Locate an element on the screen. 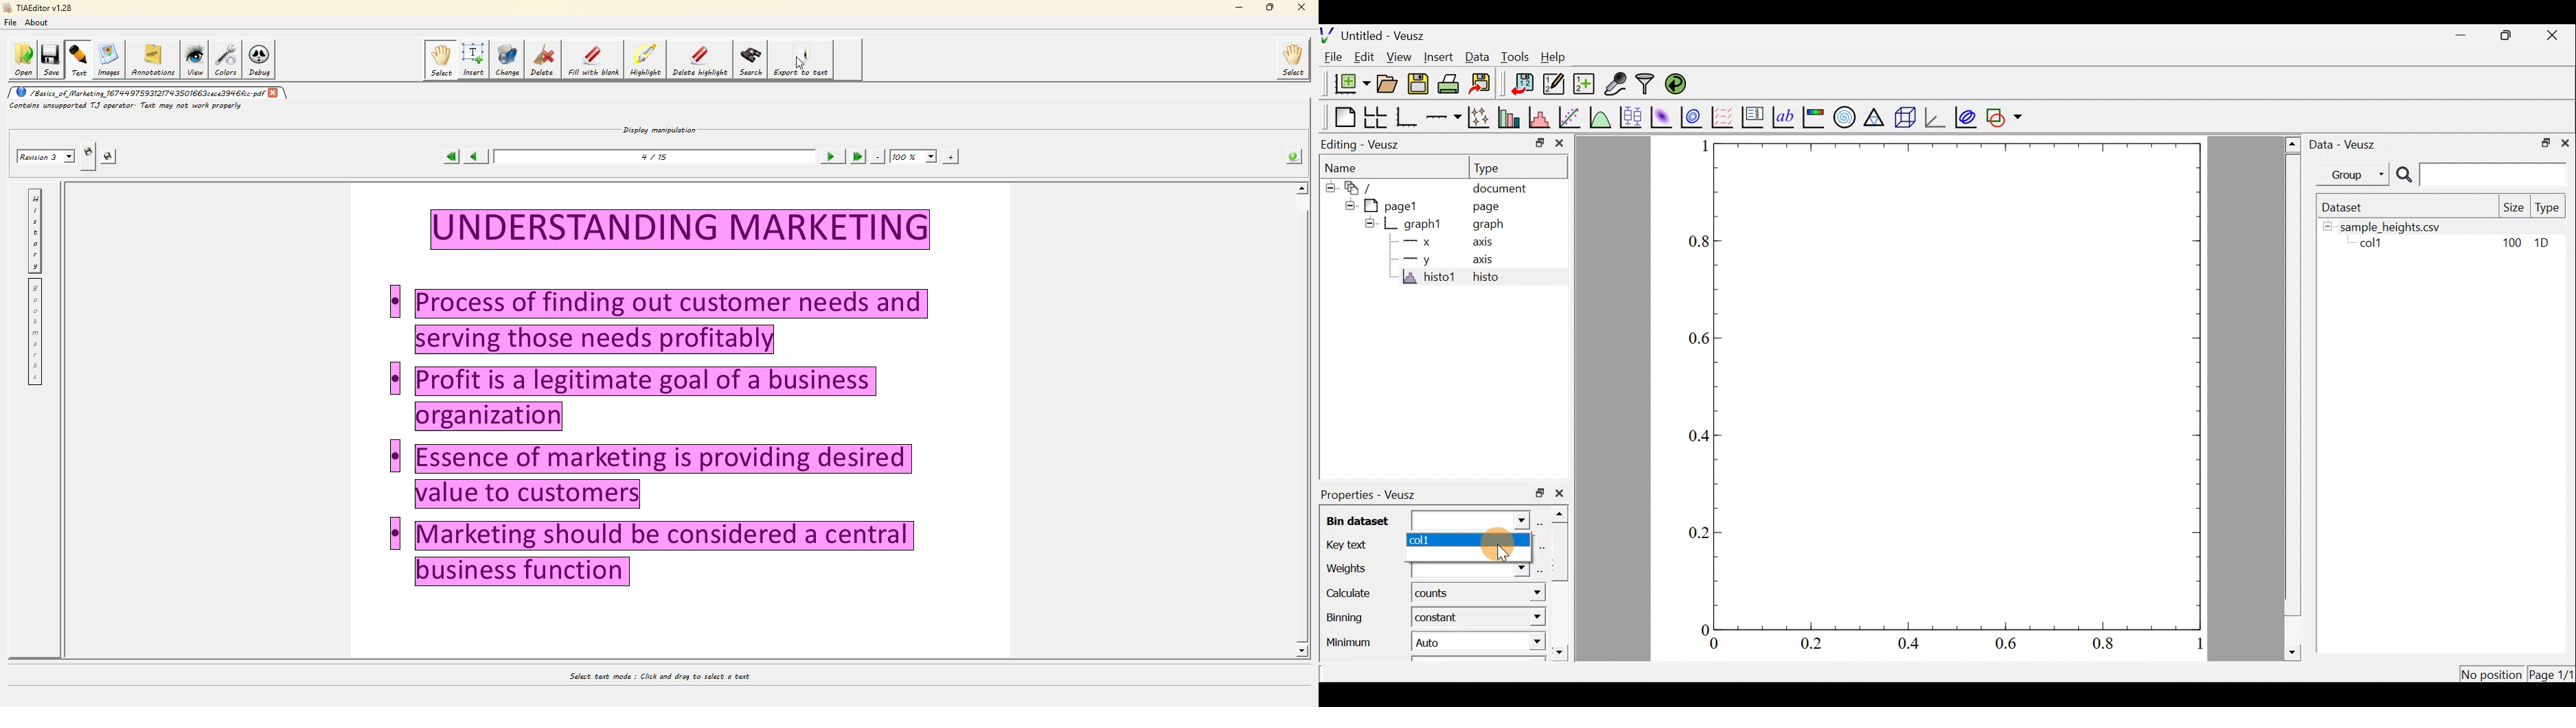 The image size is (2576, 728). Key text is located at coordinates (1353, 543).